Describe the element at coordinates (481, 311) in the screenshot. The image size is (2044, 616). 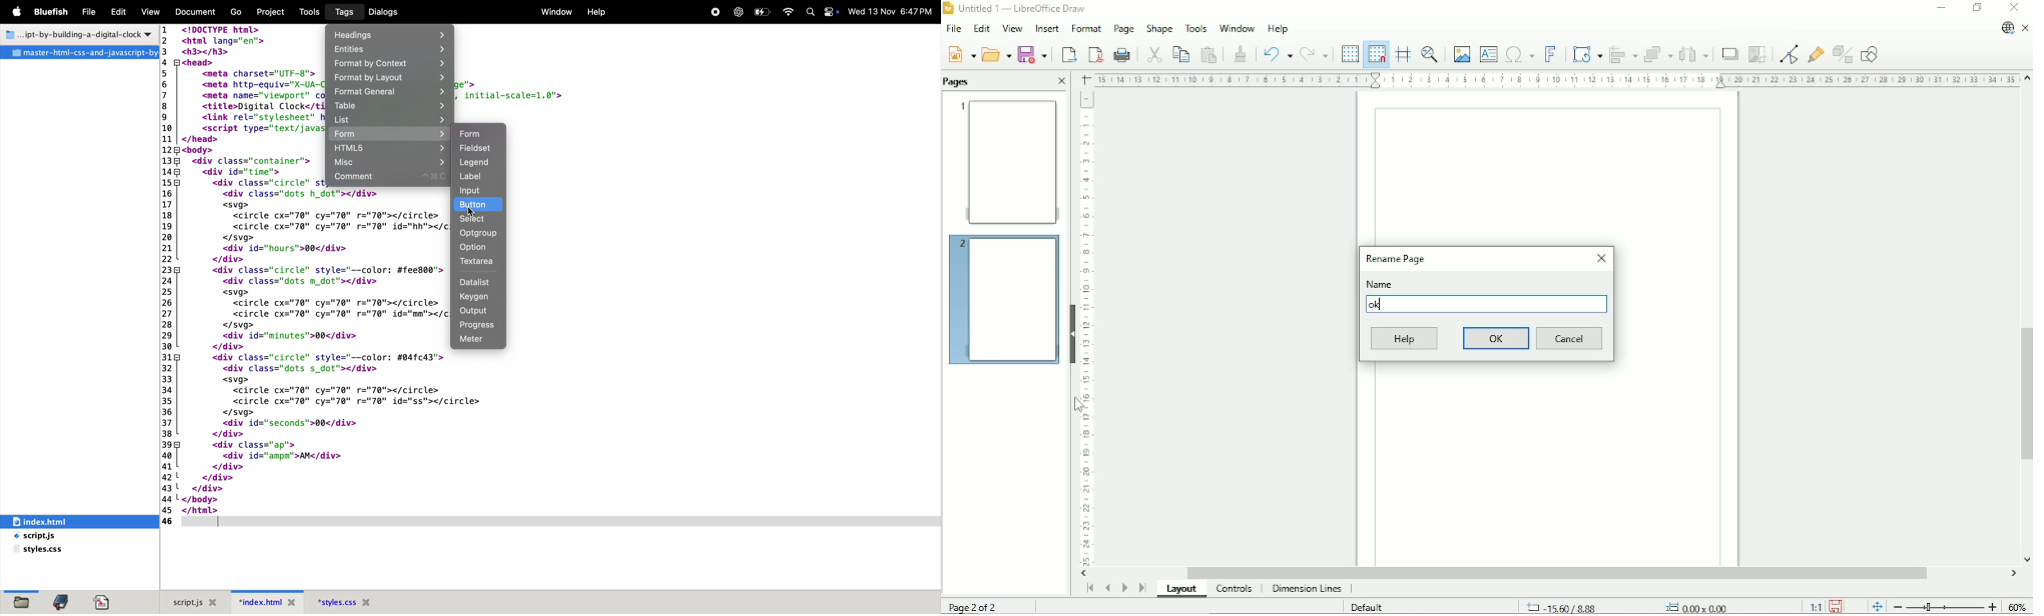
I see `output` at that location.